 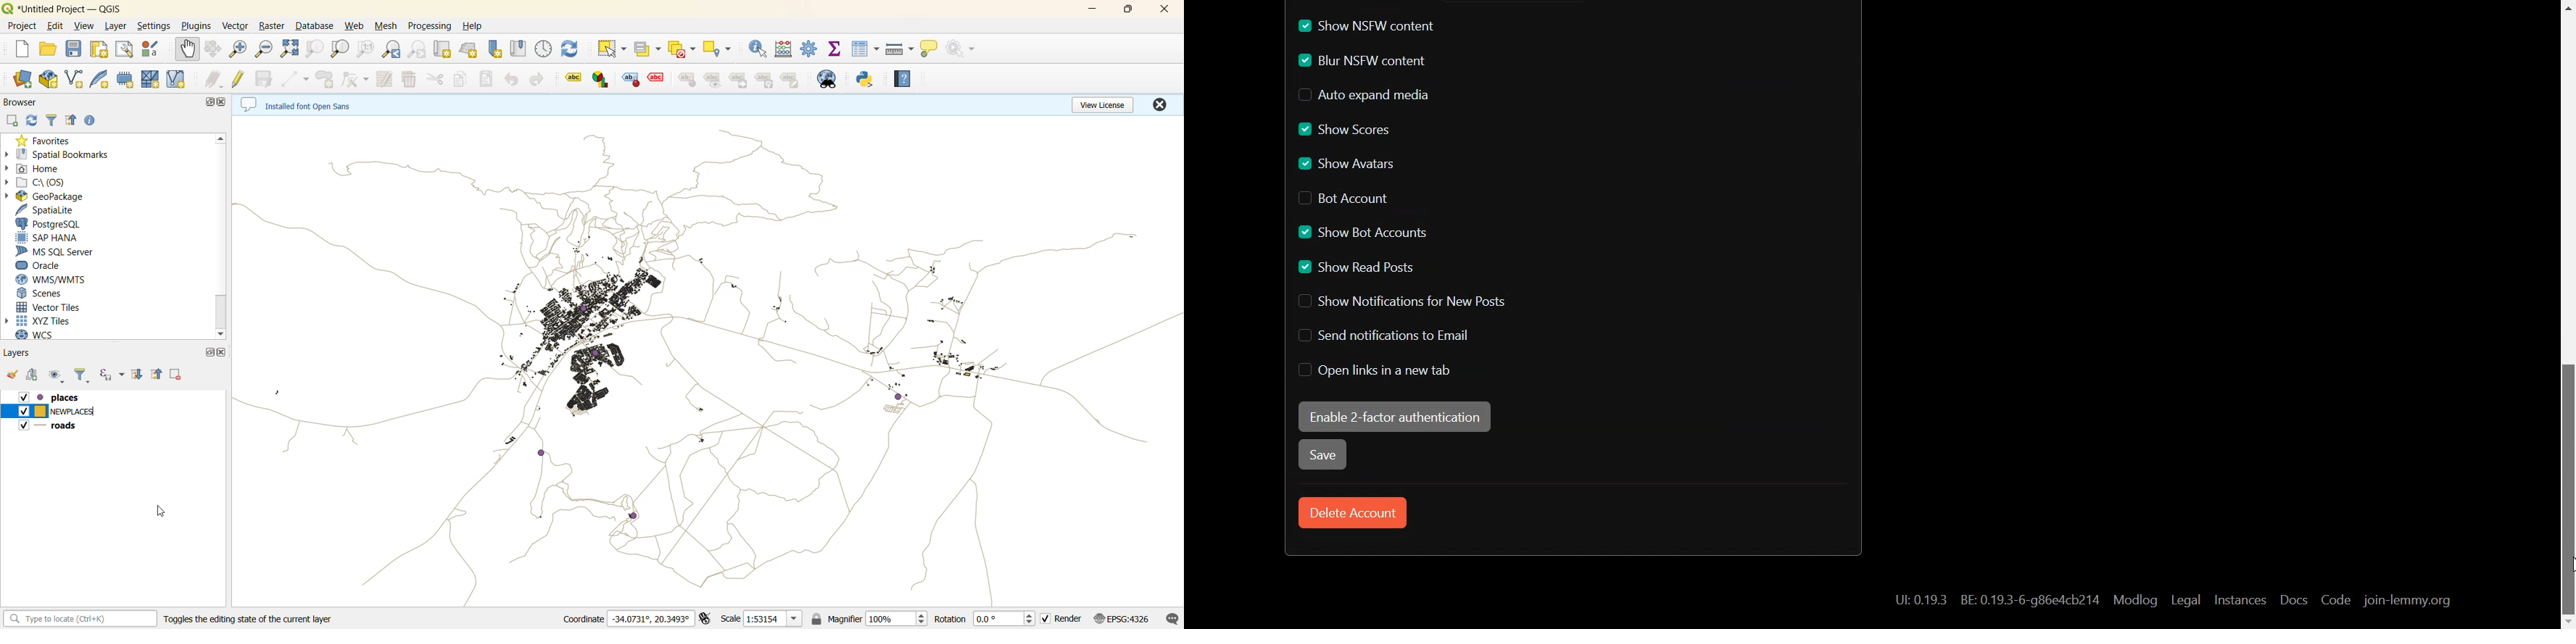 I want to click on scale, so click(x=773, y=620).